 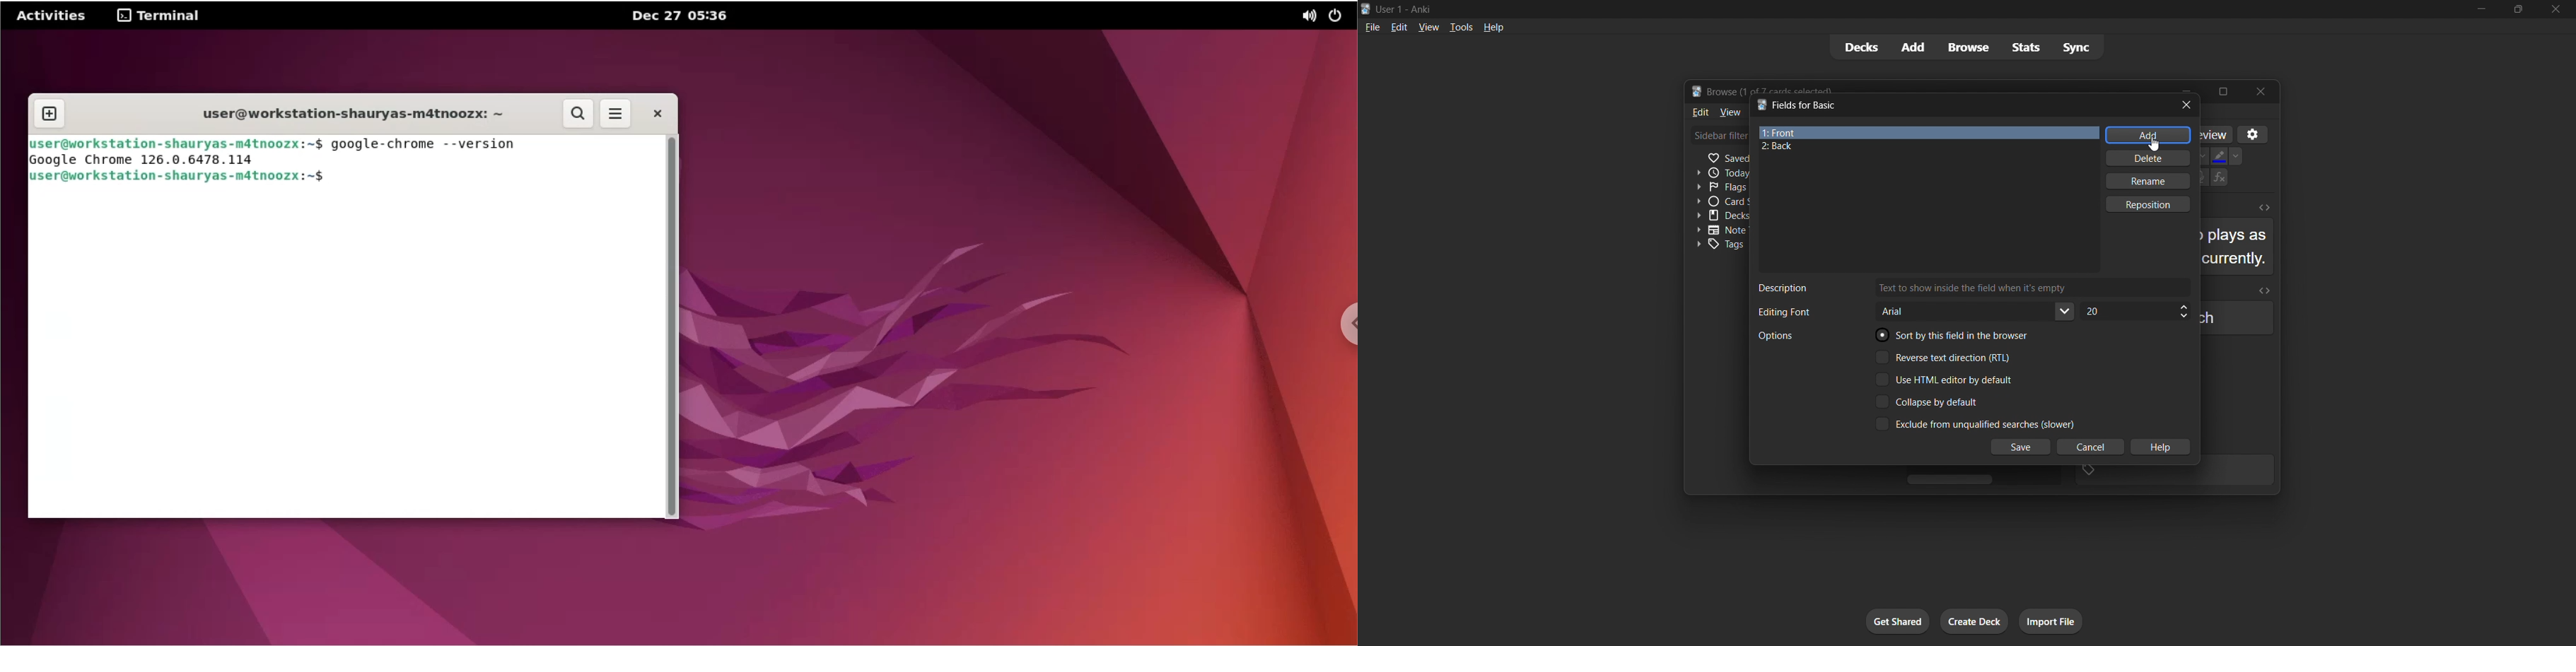 I want to click on field font, so click(x=1918, y=310).